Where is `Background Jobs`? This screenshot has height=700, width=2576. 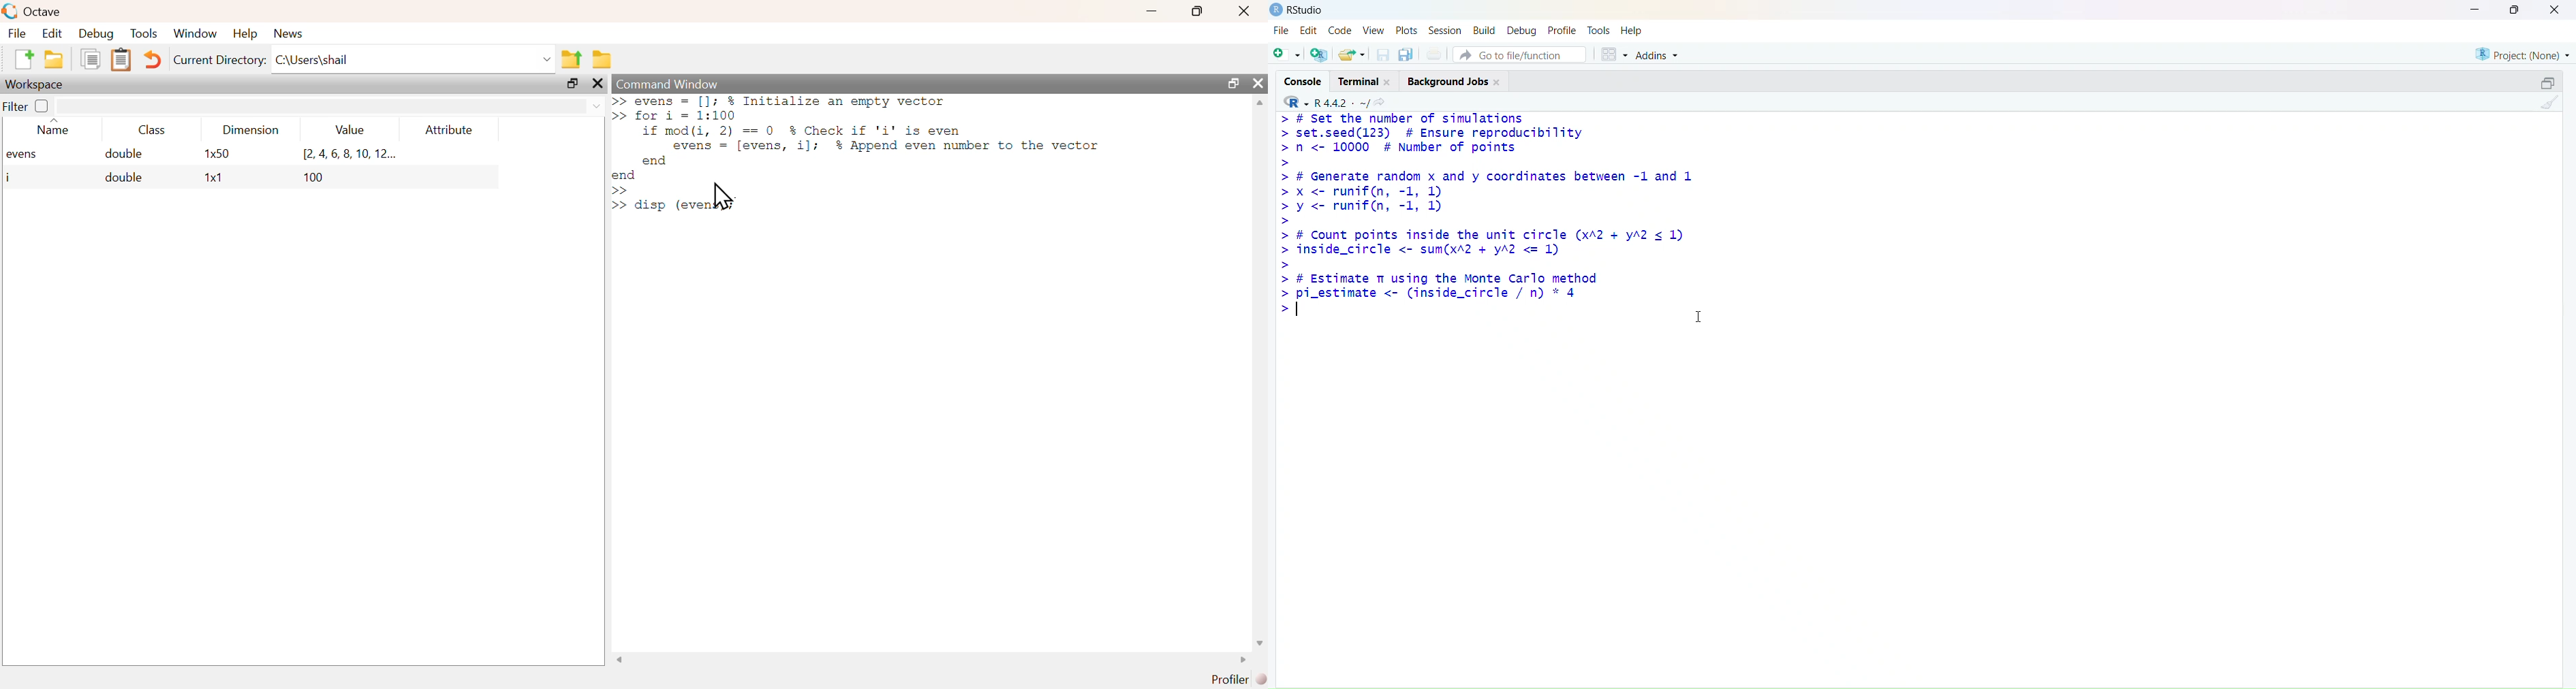
Background Jobs is located at coordinates (1459, 81).